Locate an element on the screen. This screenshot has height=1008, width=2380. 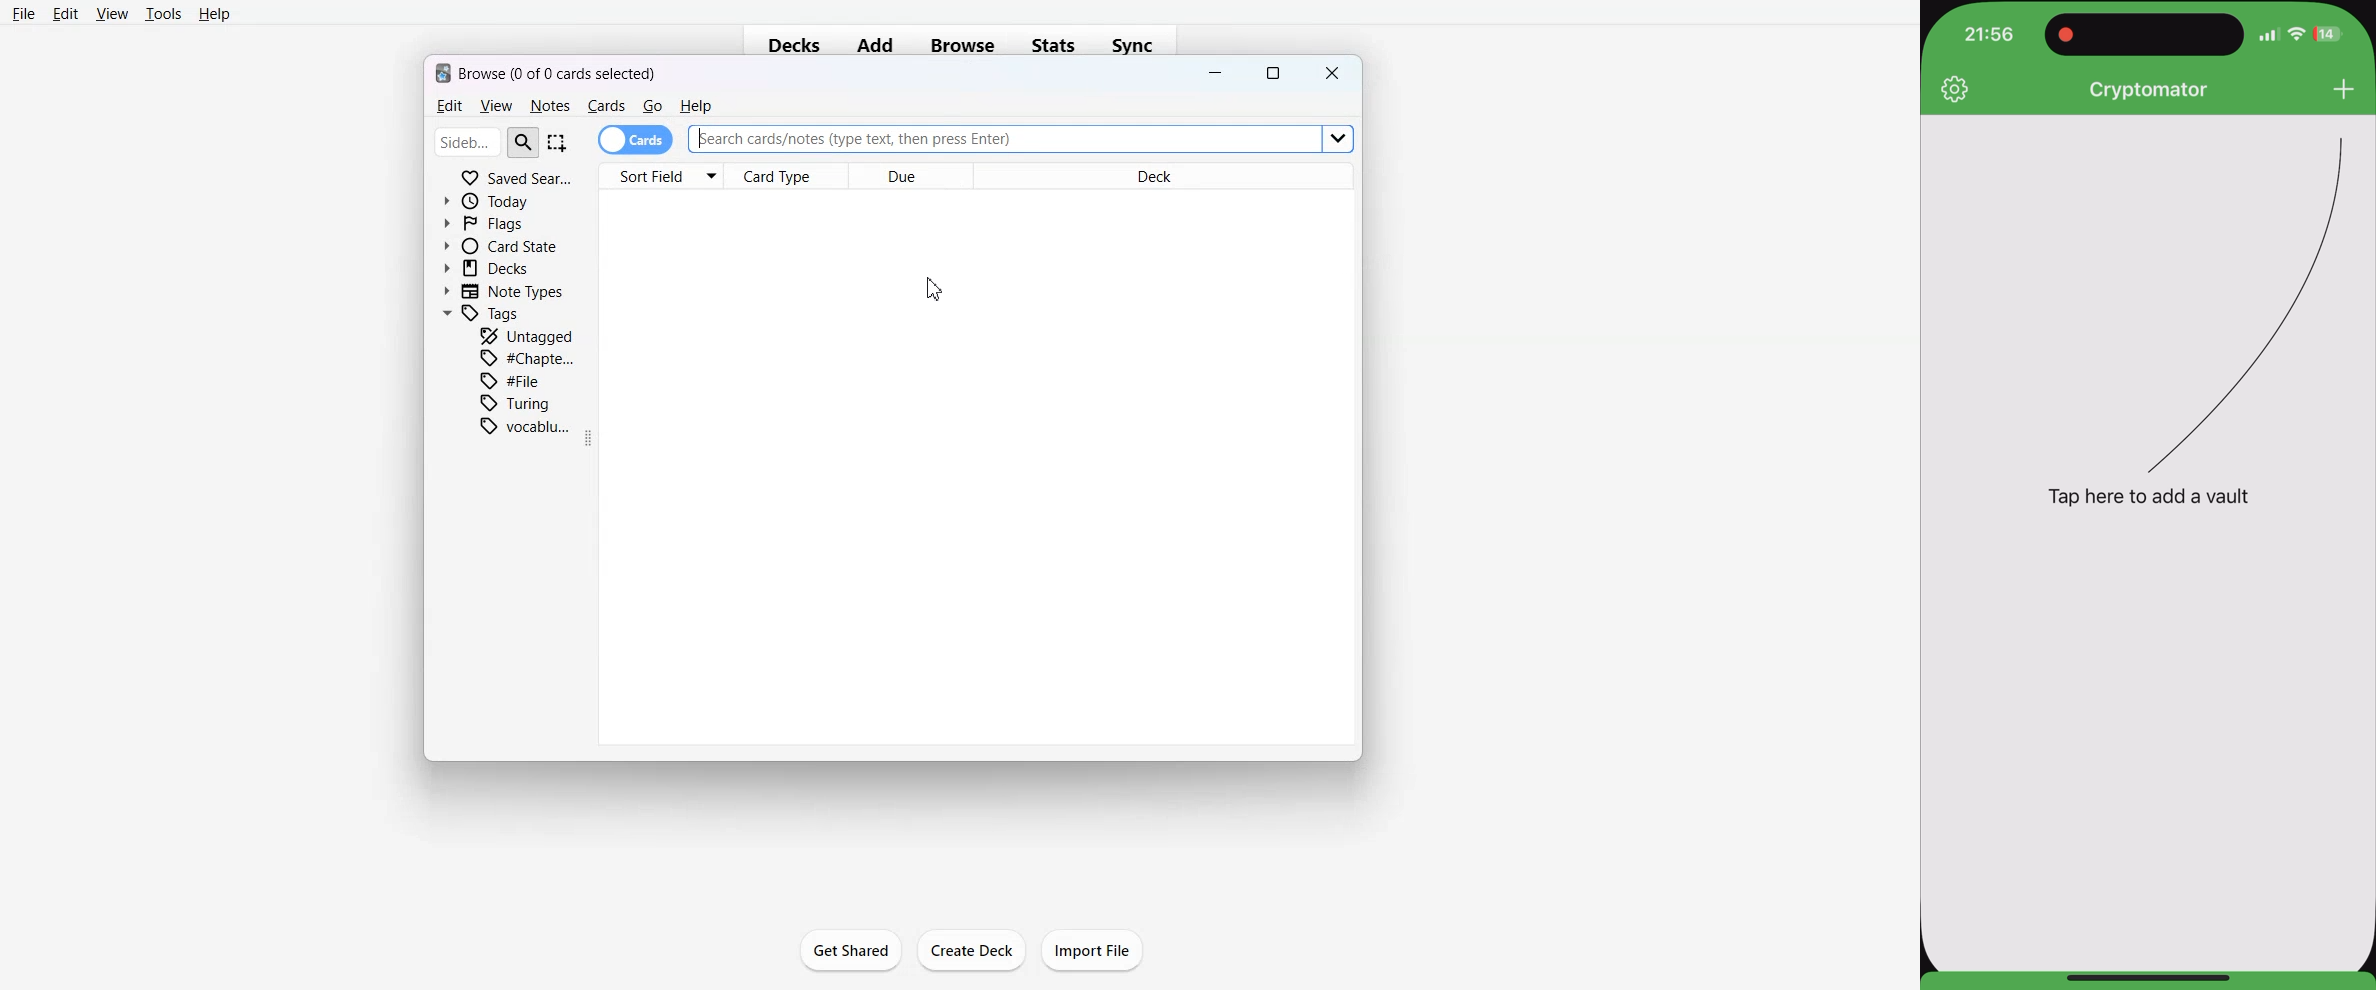
Text is located at coordinates (547, 71).